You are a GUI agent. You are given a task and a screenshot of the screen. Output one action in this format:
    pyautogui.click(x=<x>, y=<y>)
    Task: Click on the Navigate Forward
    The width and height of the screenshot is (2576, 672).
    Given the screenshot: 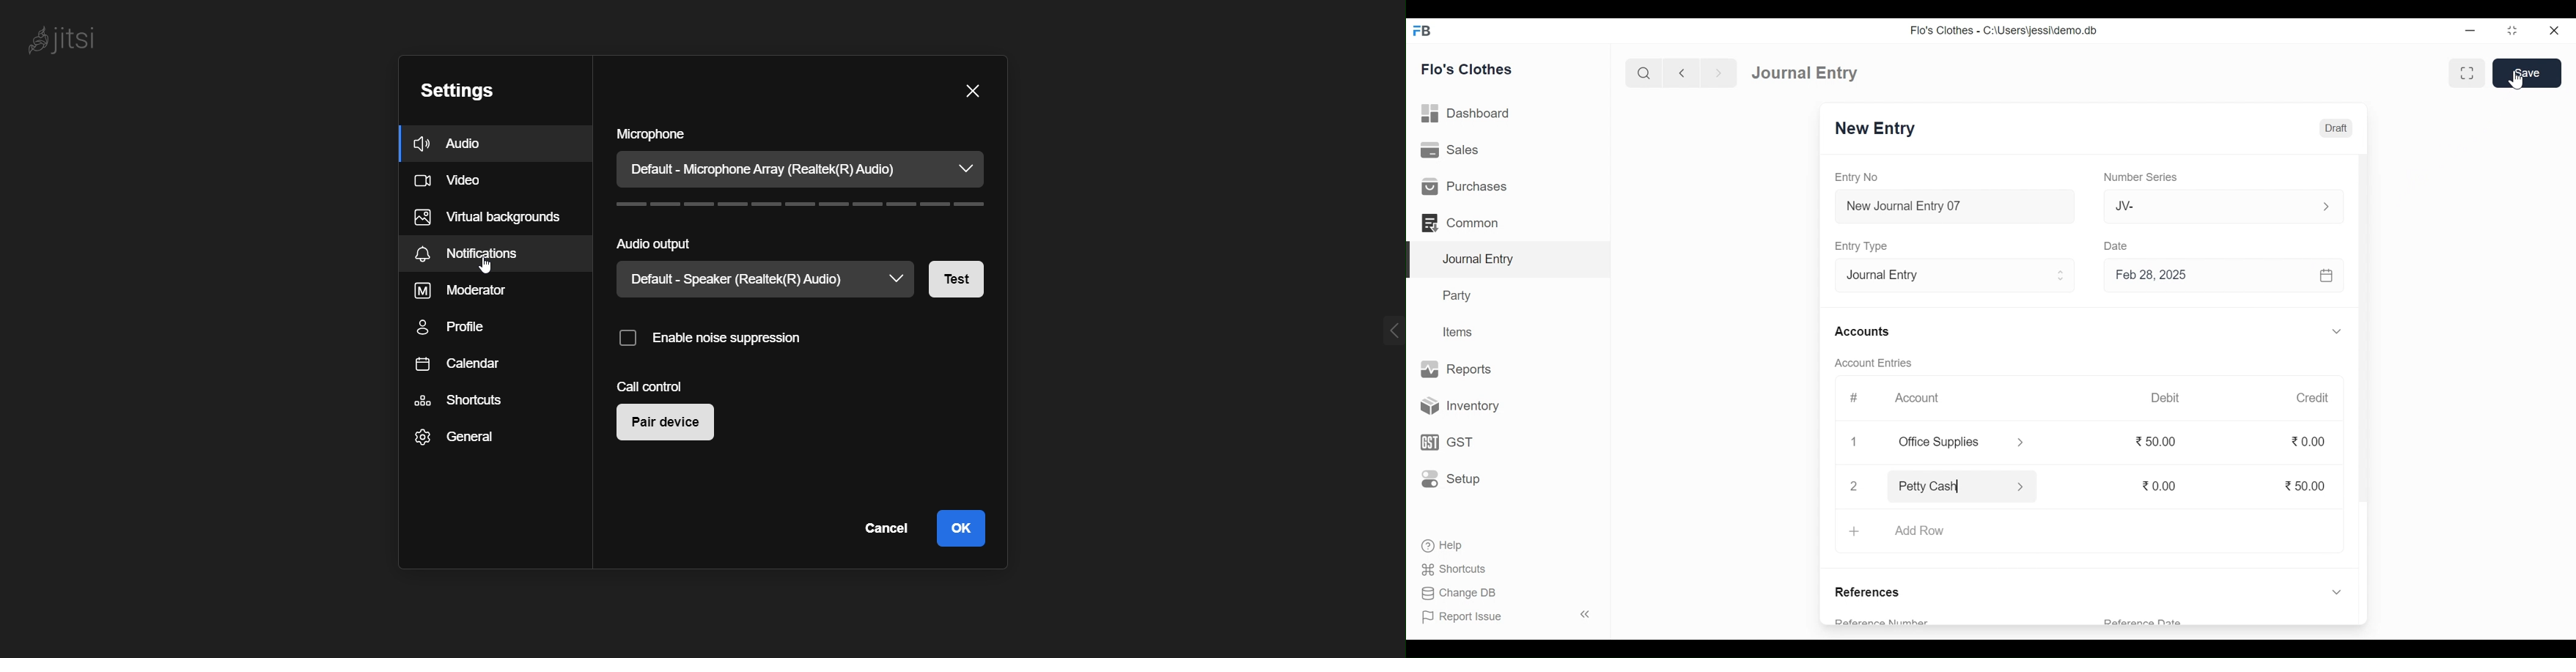 What is the action you would take?
    pyautogui.click(x=1719, y=73)
    